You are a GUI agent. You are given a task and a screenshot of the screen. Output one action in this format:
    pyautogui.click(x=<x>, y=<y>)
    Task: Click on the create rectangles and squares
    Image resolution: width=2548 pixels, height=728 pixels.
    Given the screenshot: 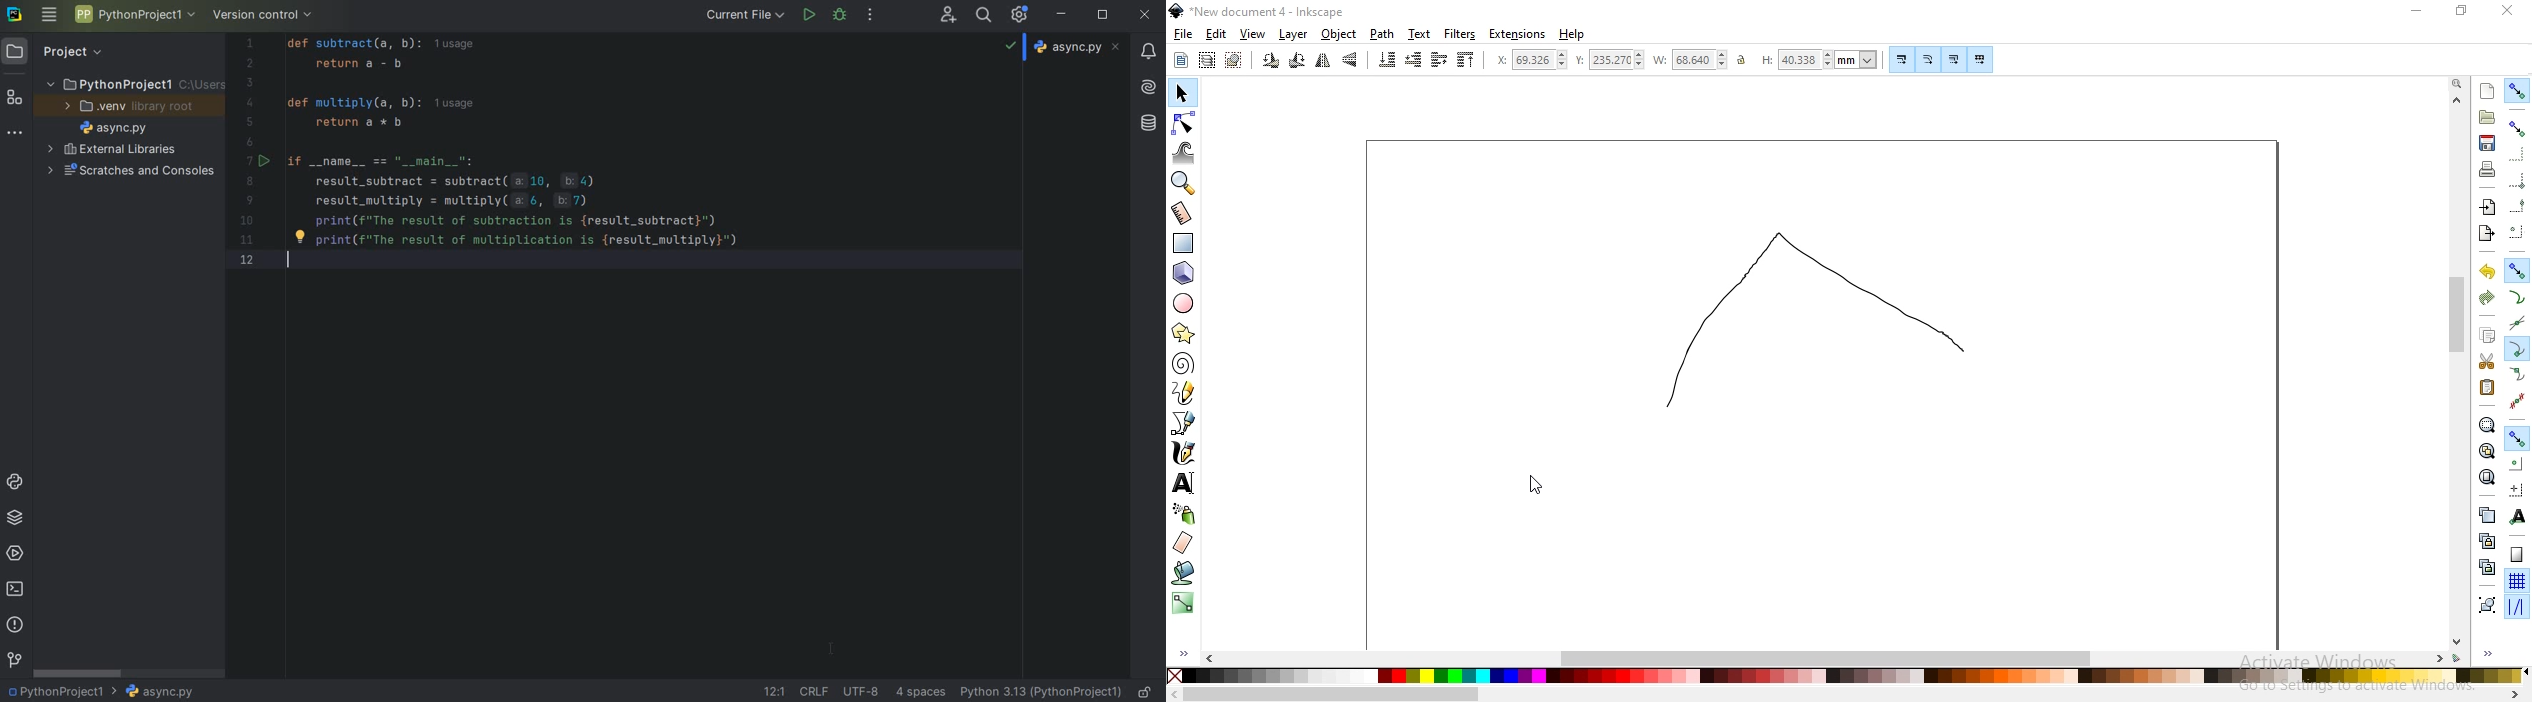 What is the action you would take?
    pyautogui.click(x=1182, y=243)
    